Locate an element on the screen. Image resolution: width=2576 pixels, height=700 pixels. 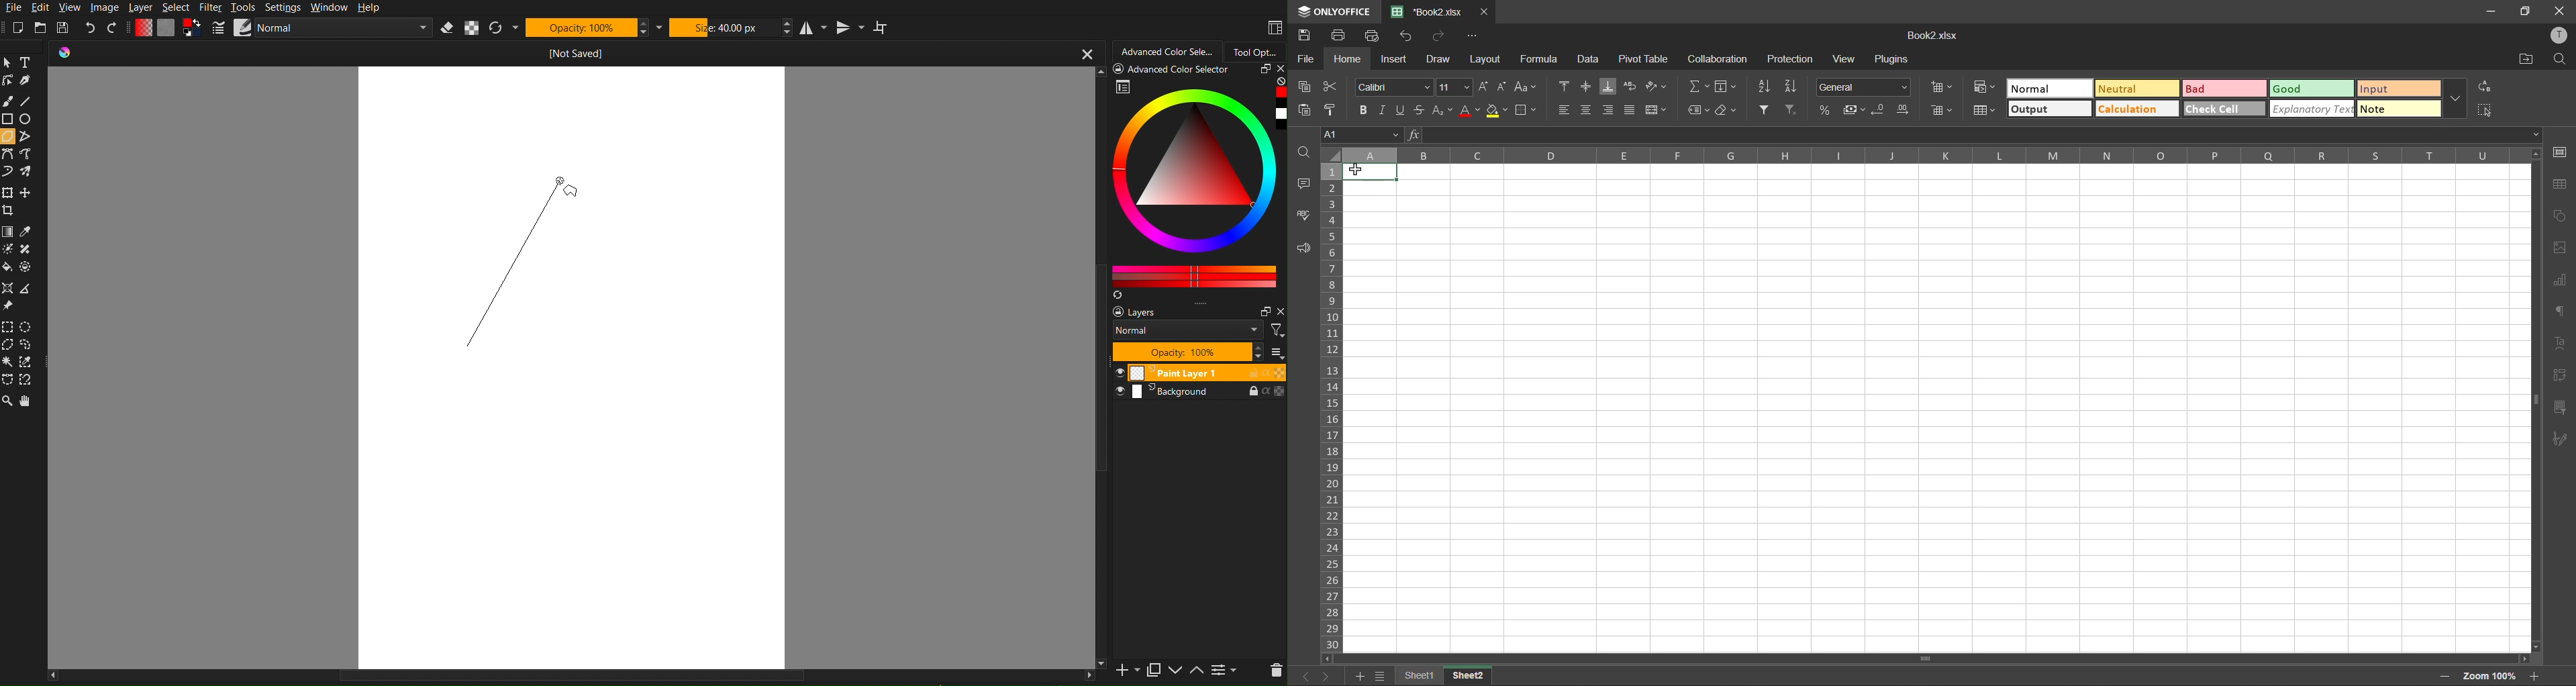
book2.xlsx is located at coordinates (1426, 11).